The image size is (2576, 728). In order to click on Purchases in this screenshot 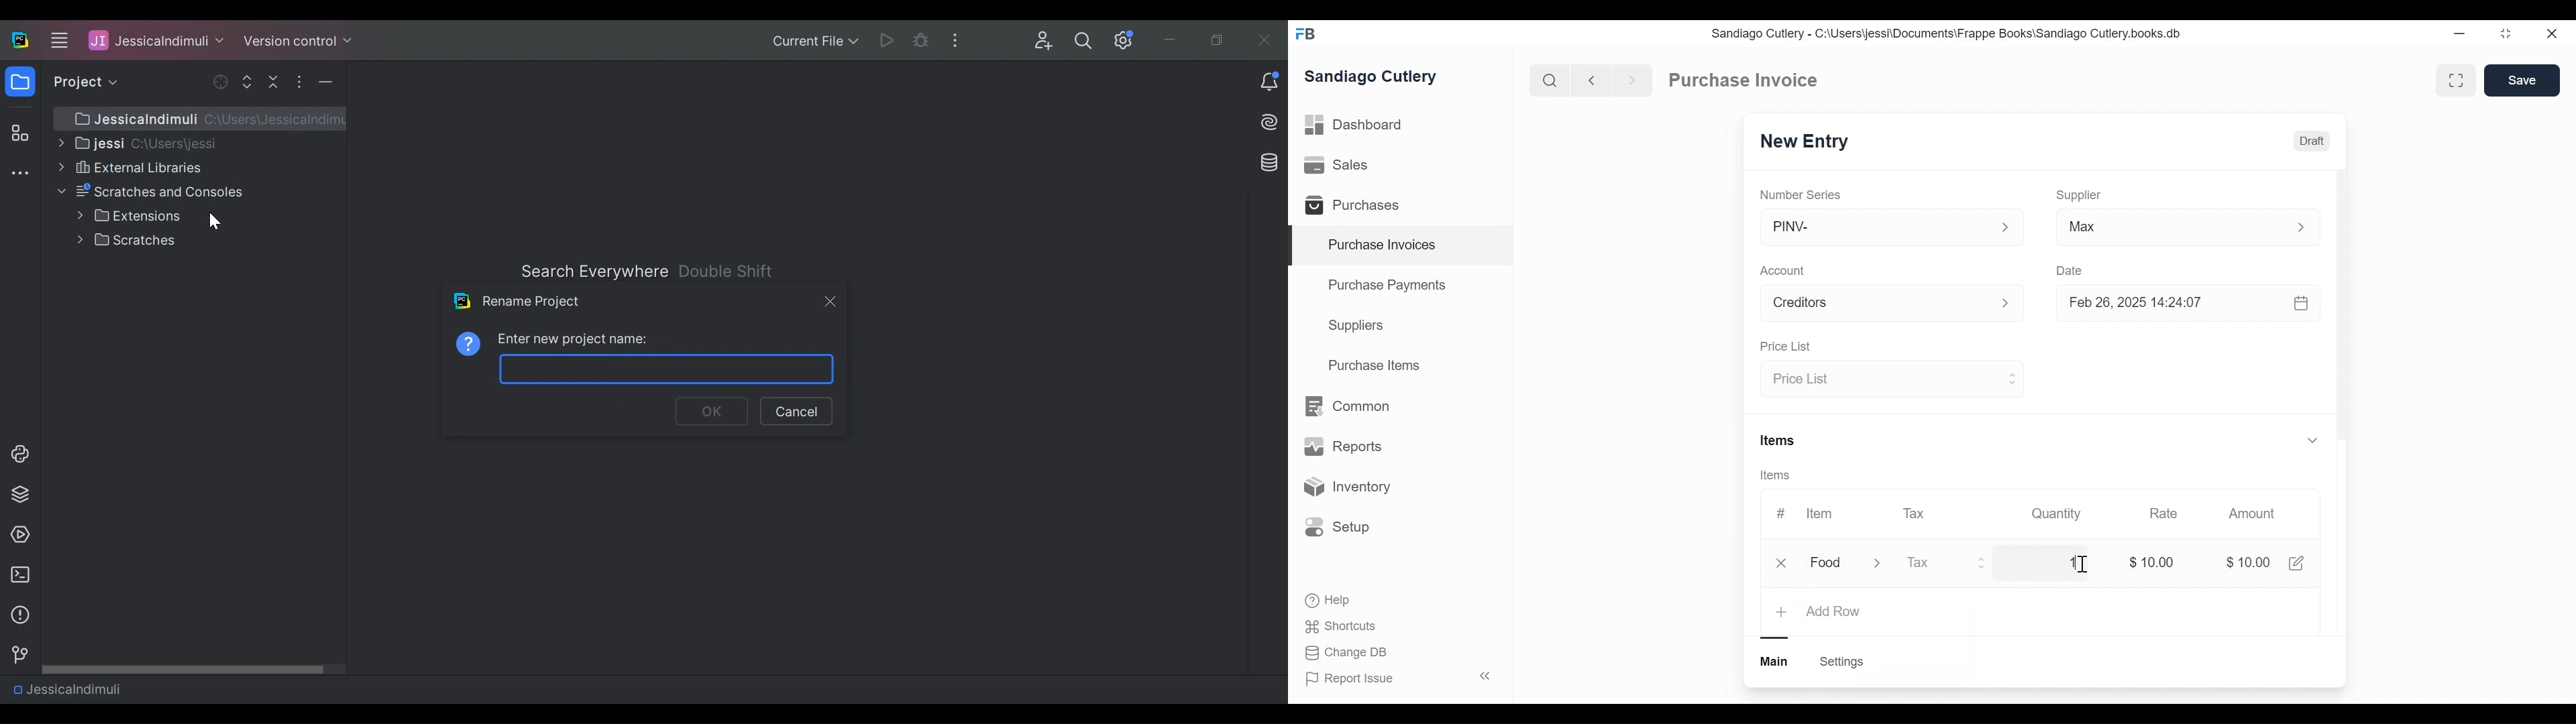, I will do `click(1358, 207)`.